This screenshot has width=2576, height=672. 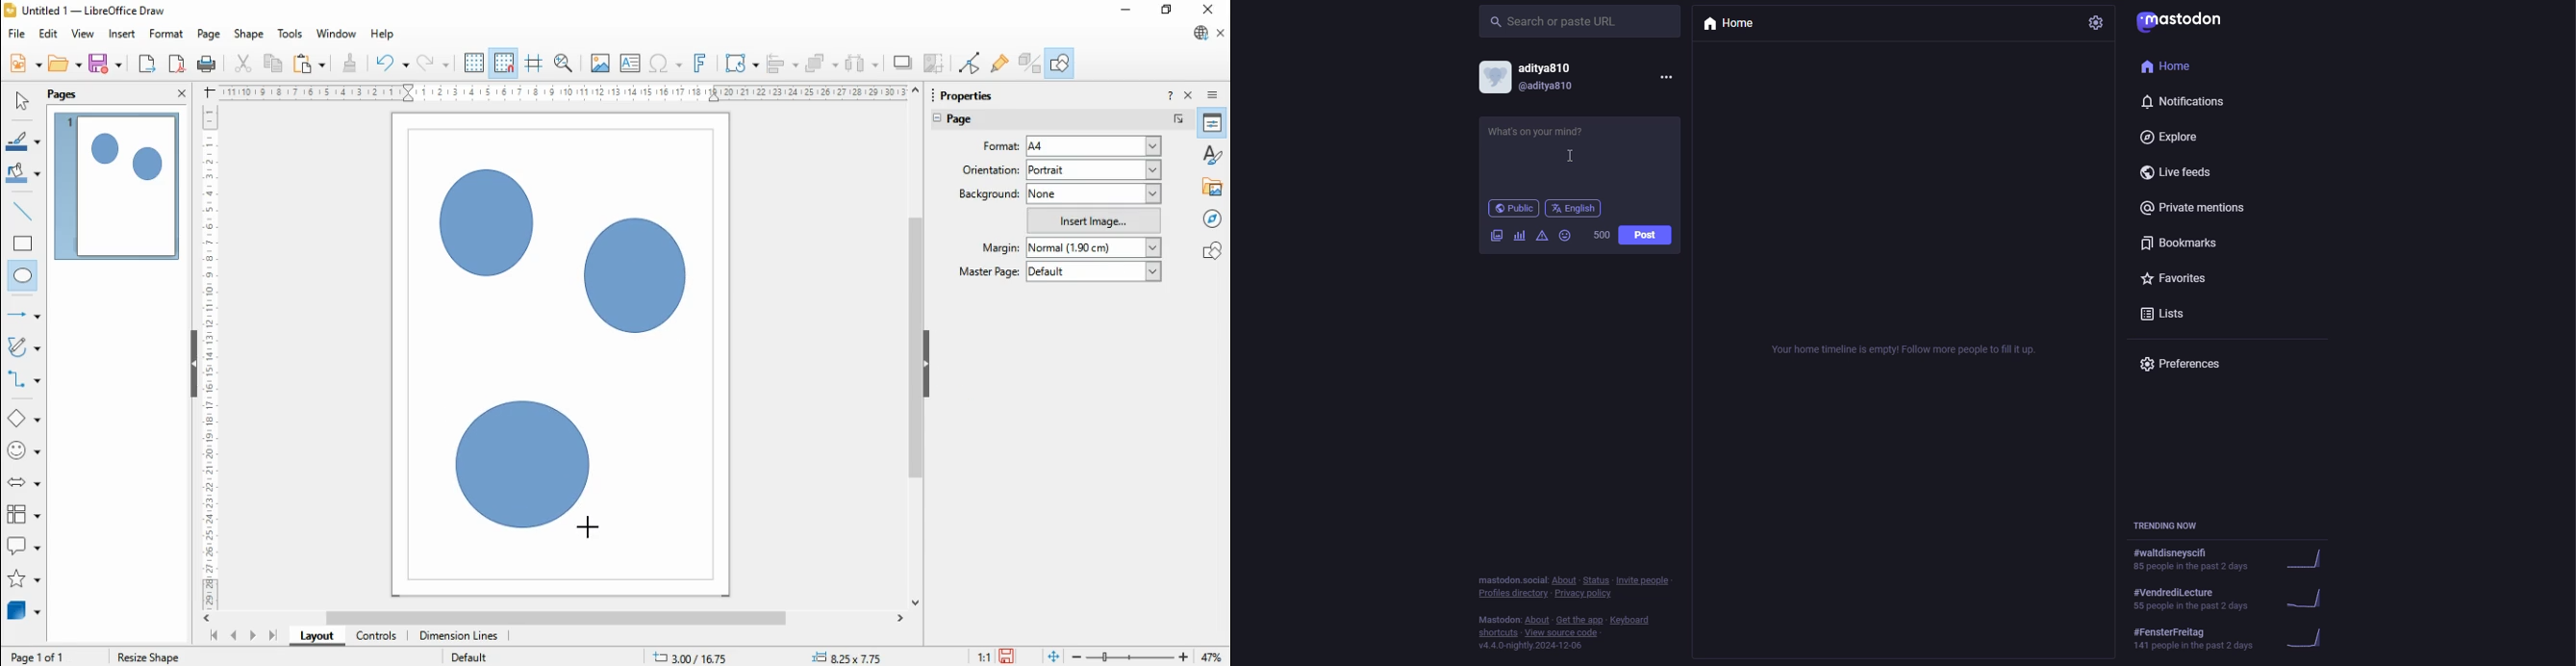 What do you see at coordinates (375, 636) in the screenshot?
I see `controls` at bounding box center [375, 636].